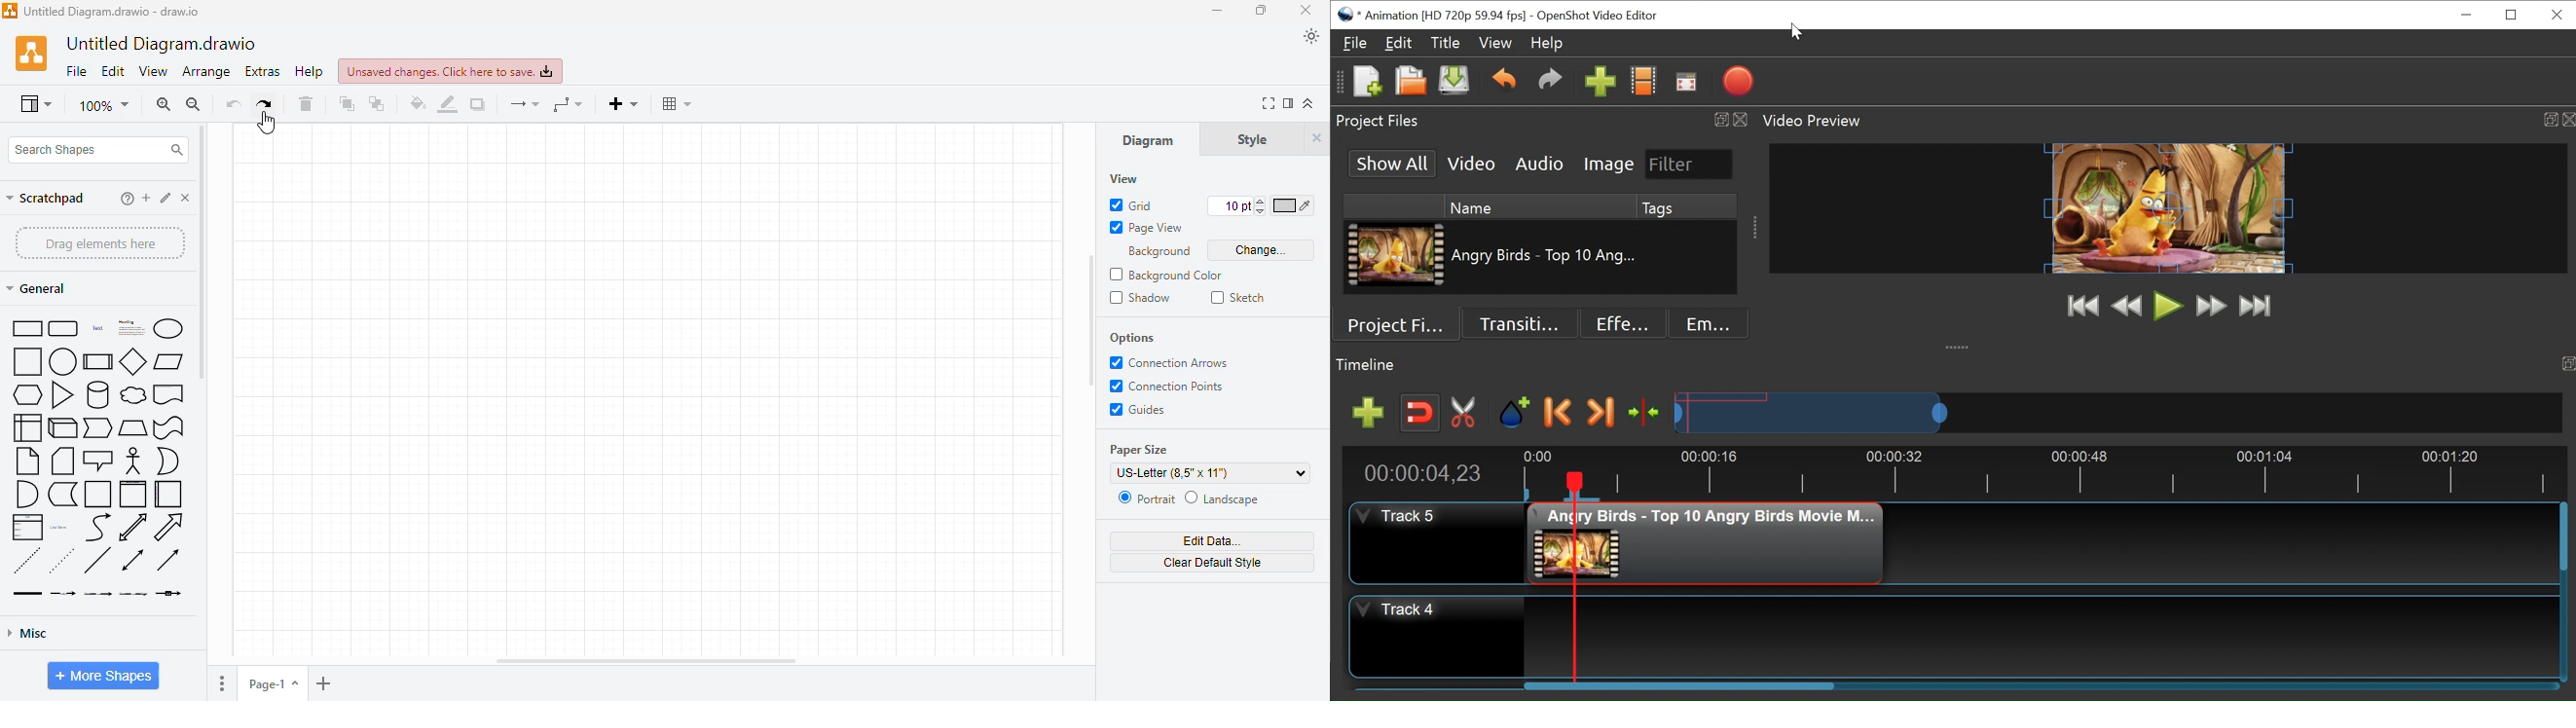  What do you see at coordinates (1214, 564) in the screenshot?
I see `clear default style` at bounding box center [1214, 564].